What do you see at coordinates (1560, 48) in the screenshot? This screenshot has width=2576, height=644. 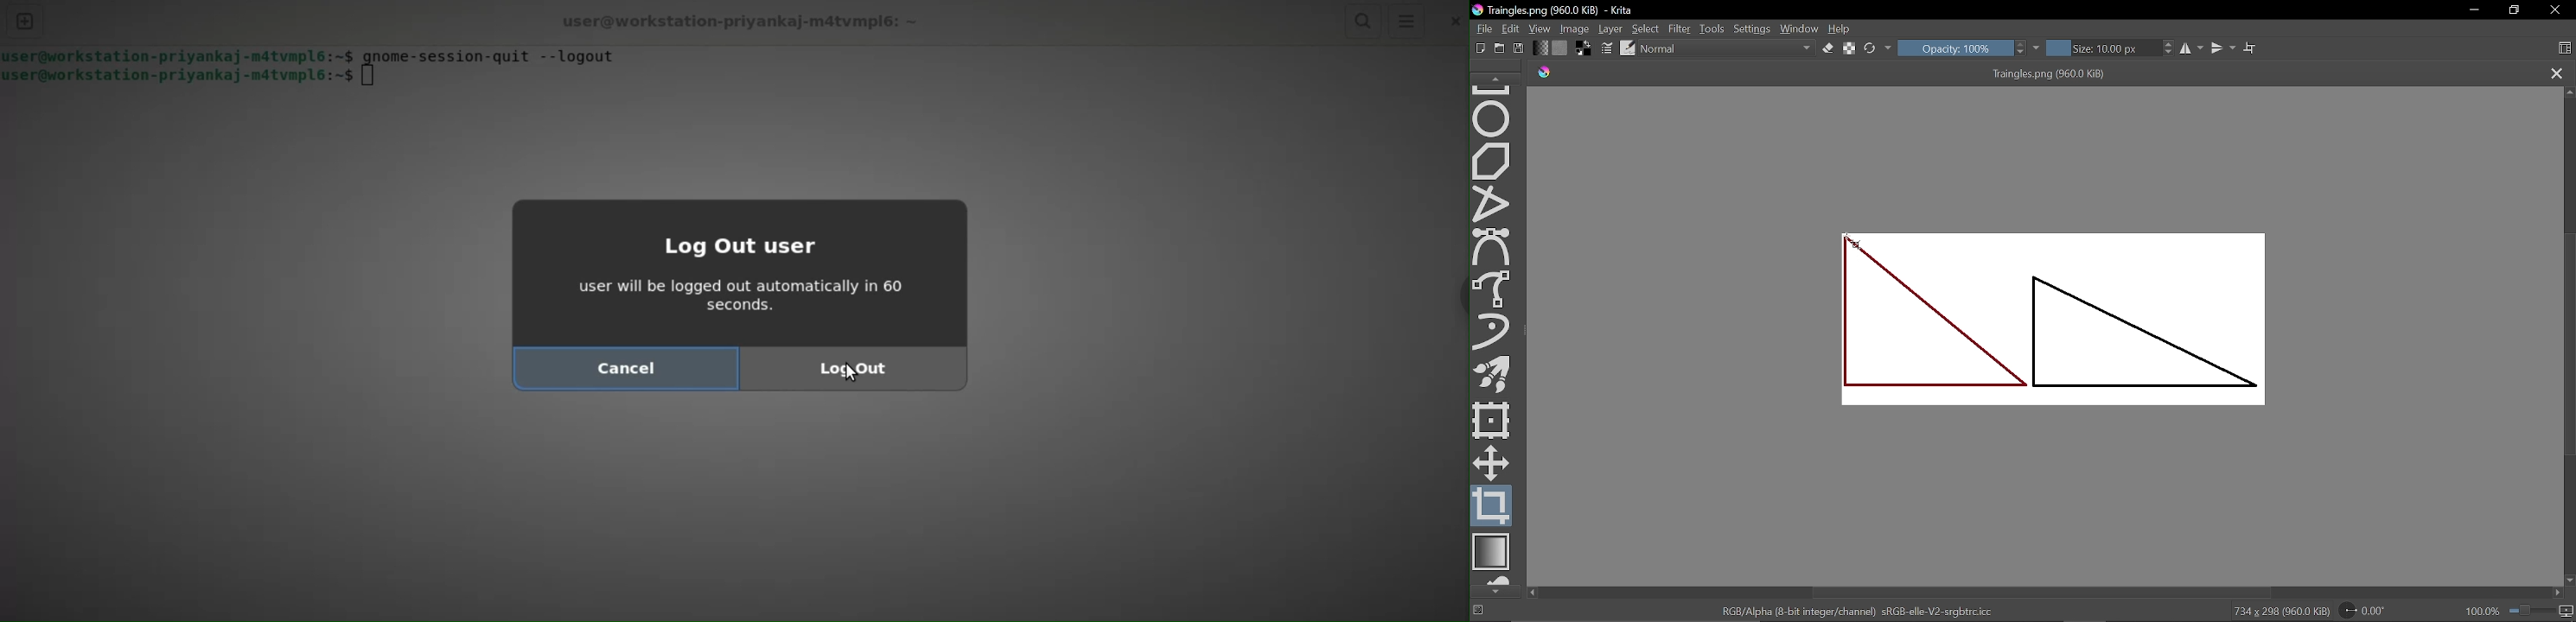 I see `Fill pattern` at bounding box center [1560, 48].